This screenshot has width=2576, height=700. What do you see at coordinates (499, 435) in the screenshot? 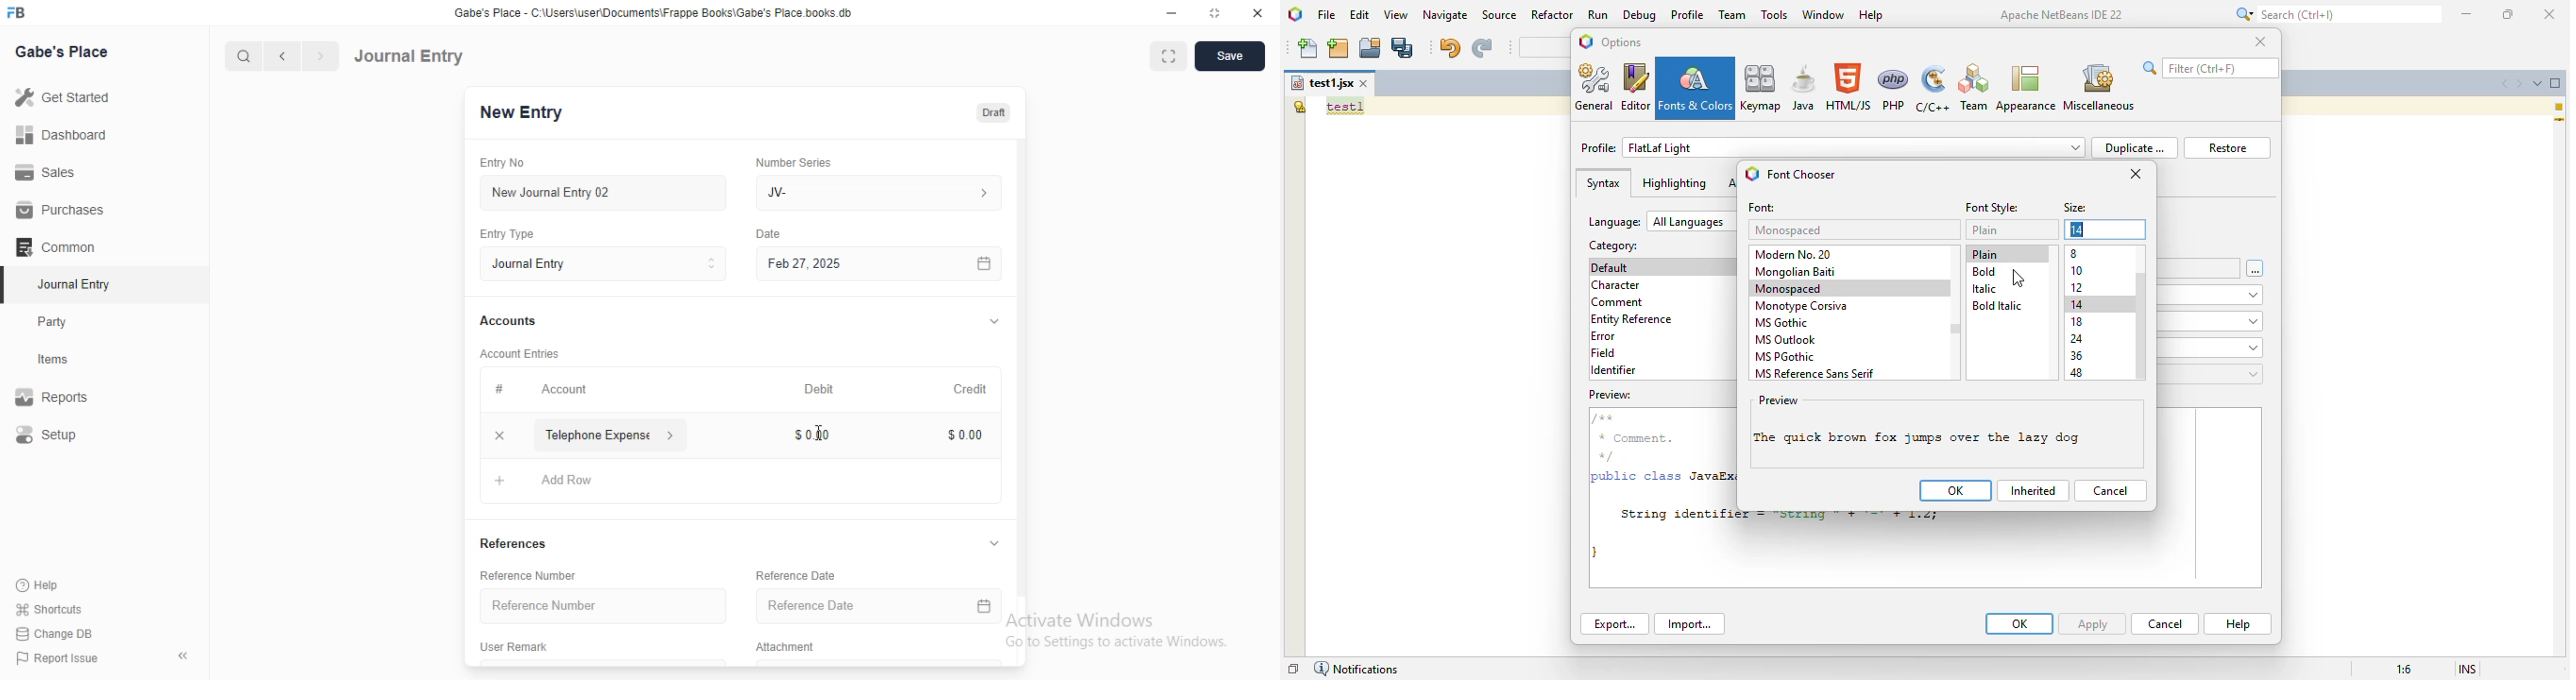
I see `Add` at bounding box center [499, 435].